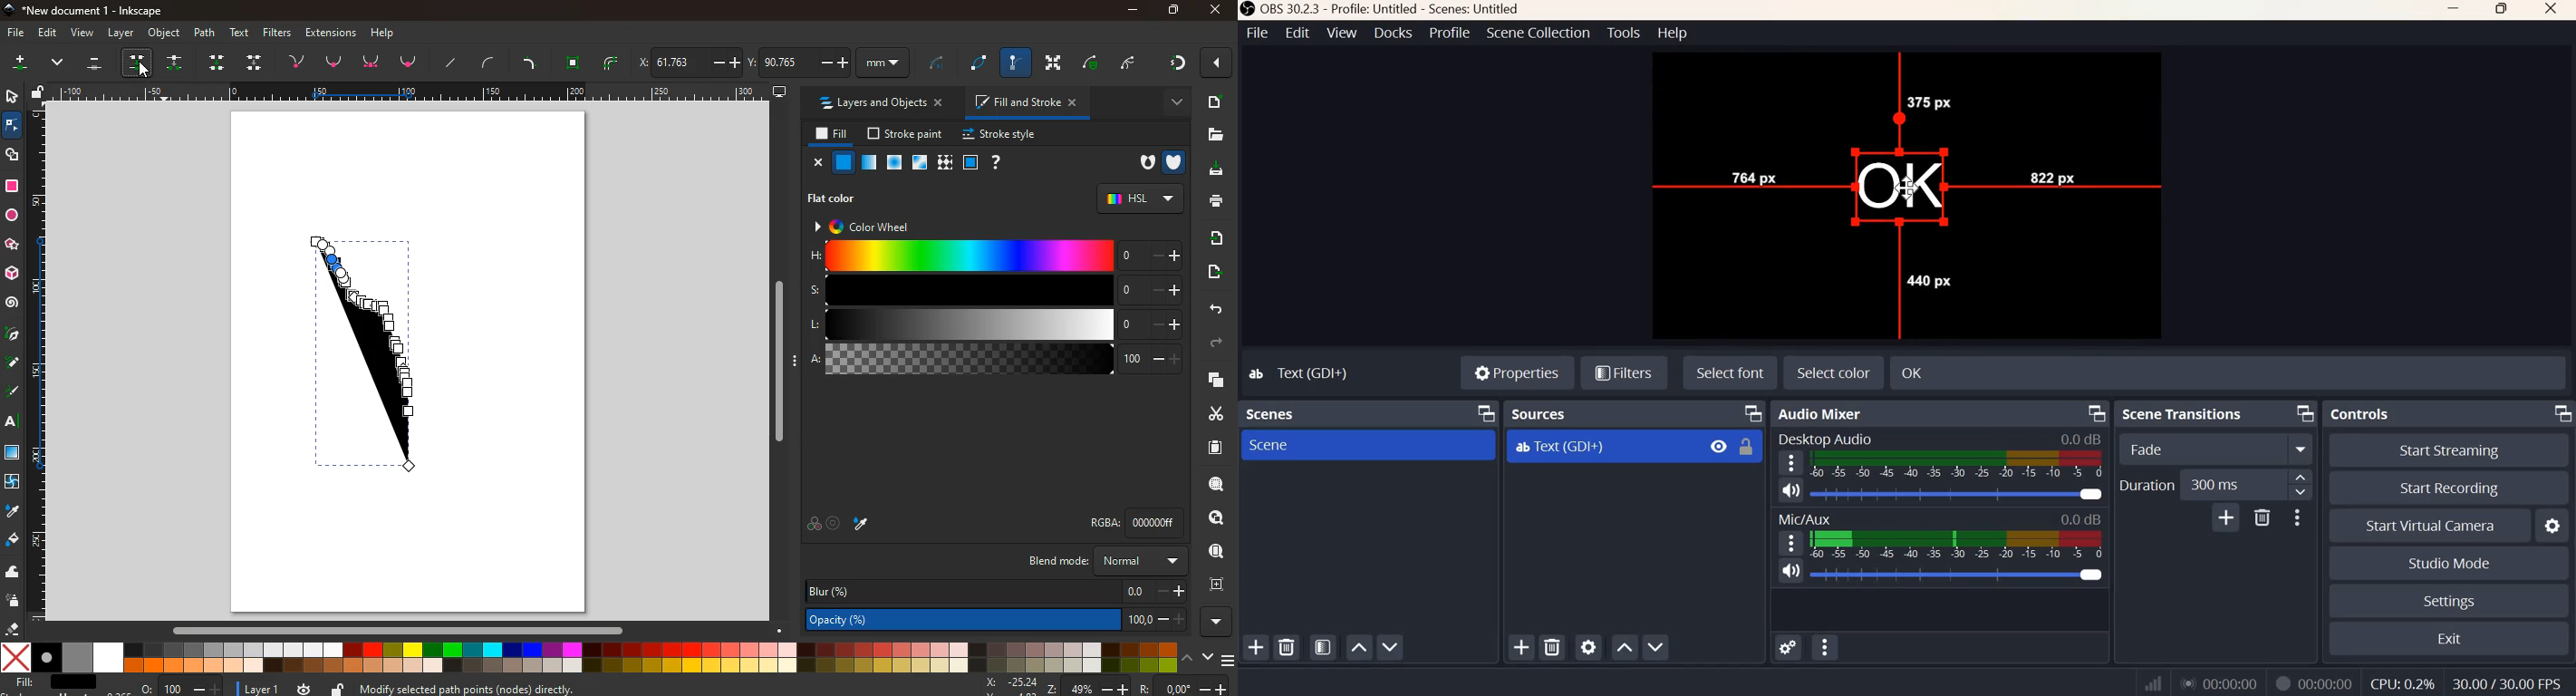 The image size is (2576, 700). Describe the element at coordinates (2328, 682) in the screenshot. I see `Recording Timer` at that location.